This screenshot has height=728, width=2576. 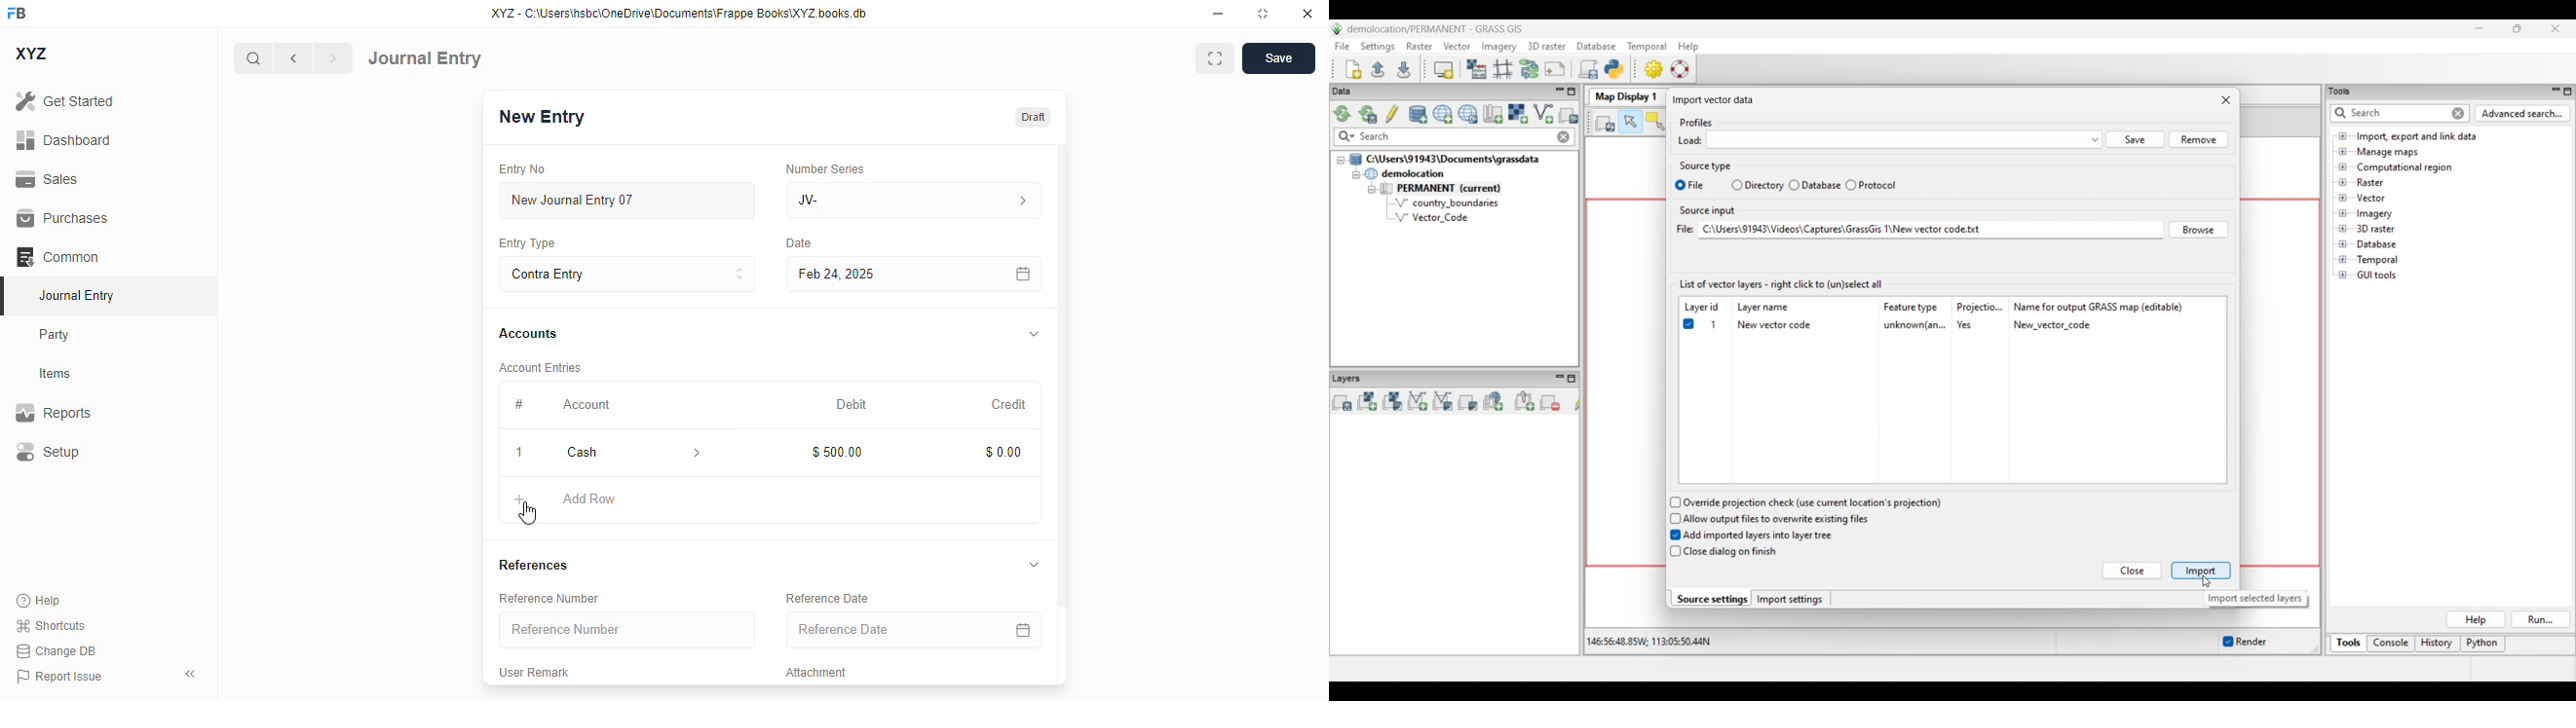 I want to click on party, so click(x=57, y=335).